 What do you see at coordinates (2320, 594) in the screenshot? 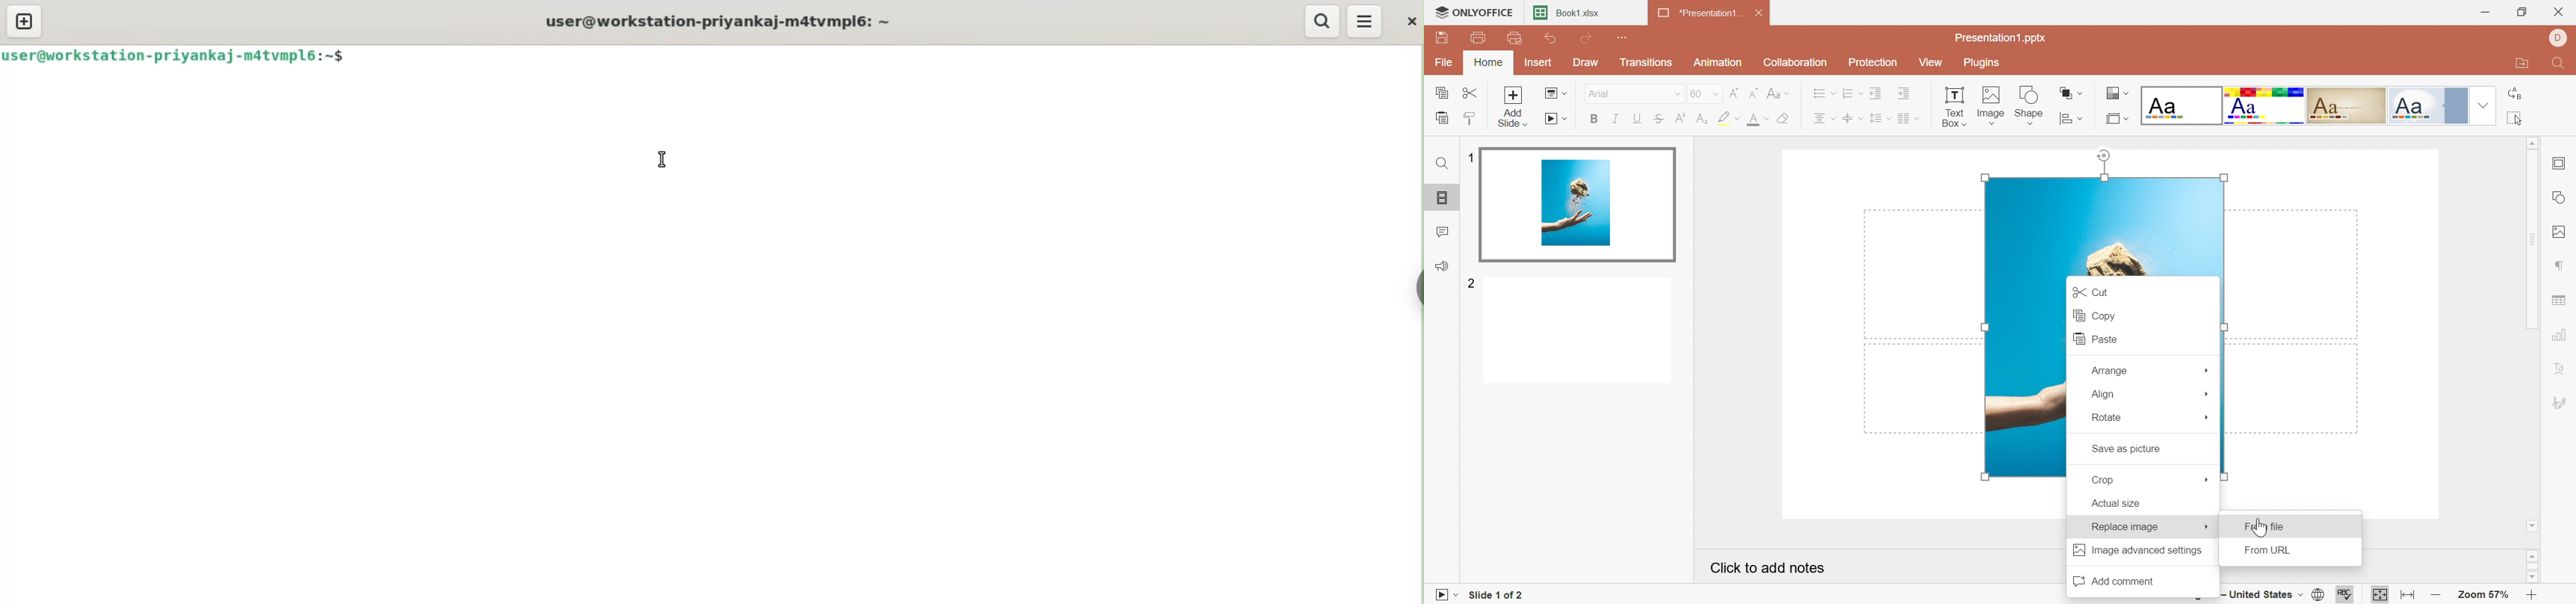
I see `Set document language` at bounding box center [2320, 594].